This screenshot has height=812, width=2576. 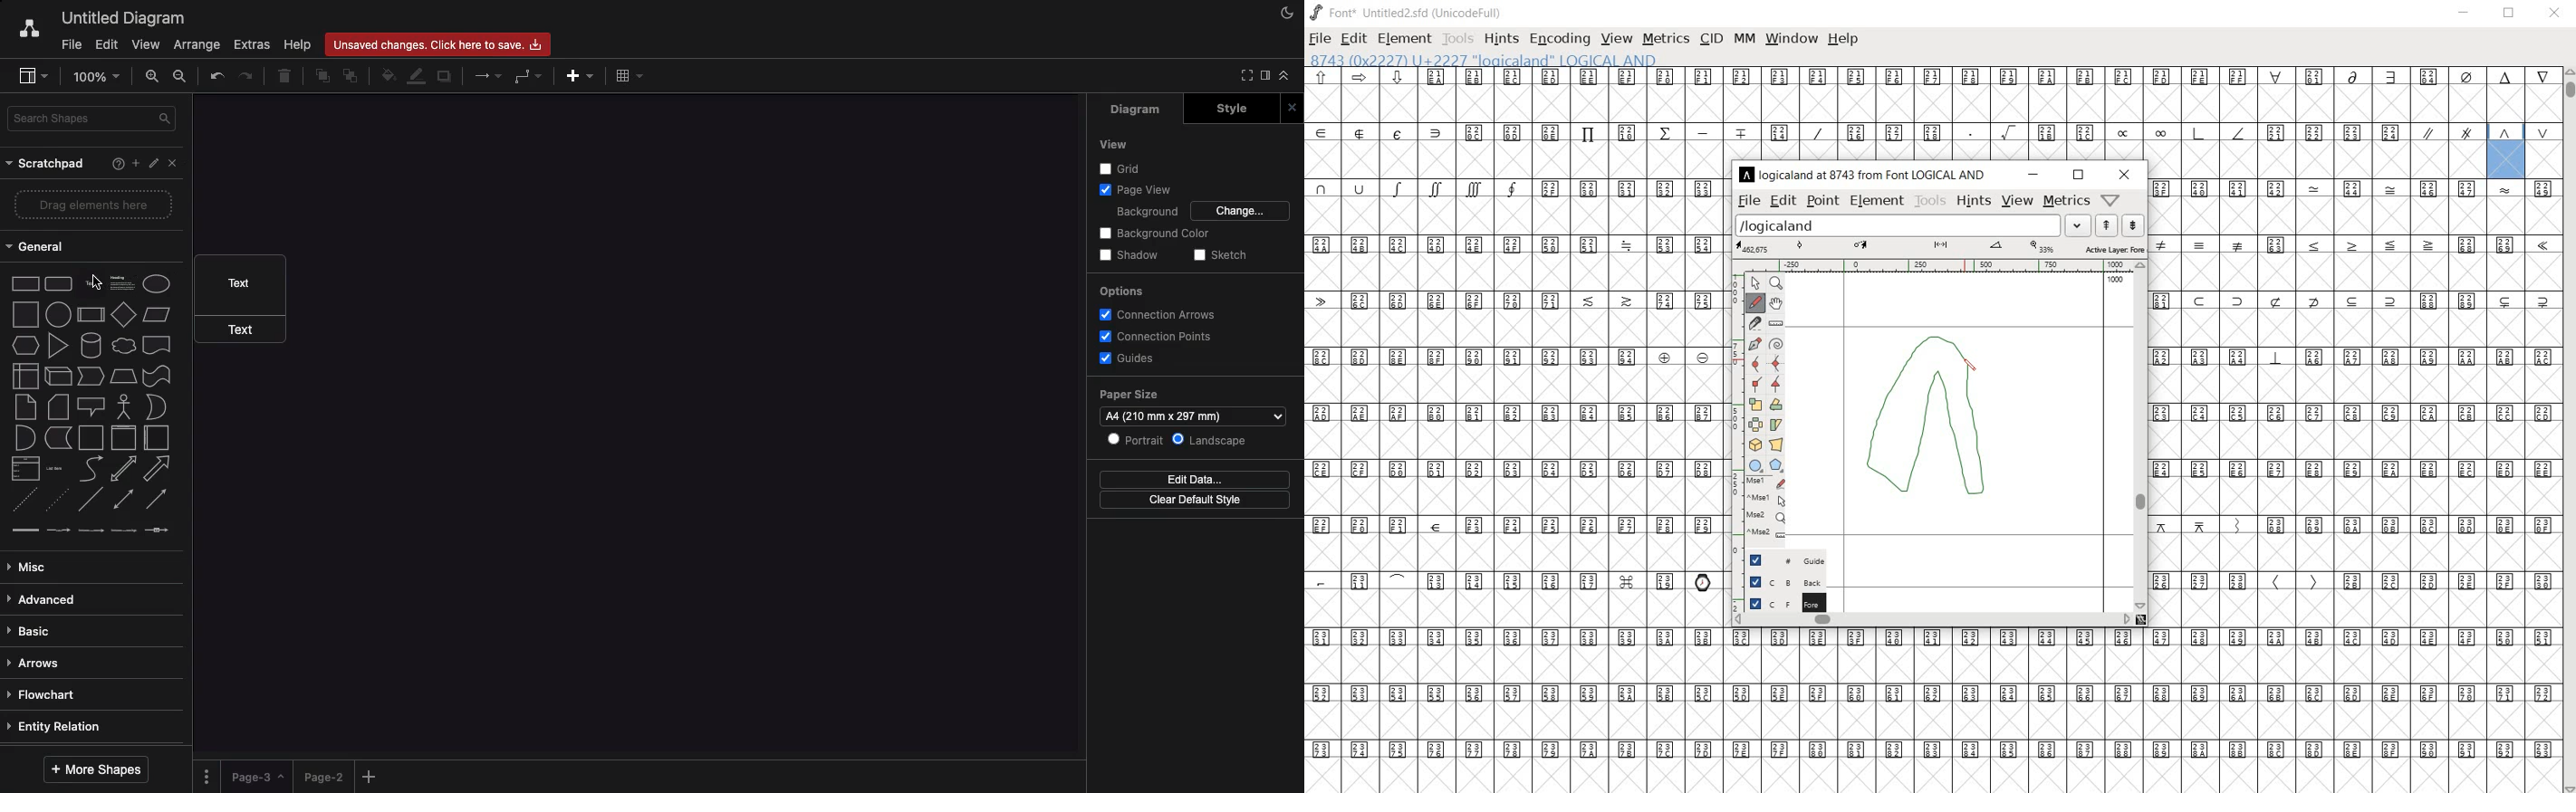 I want to click on Table, so click(x=630, y=75).